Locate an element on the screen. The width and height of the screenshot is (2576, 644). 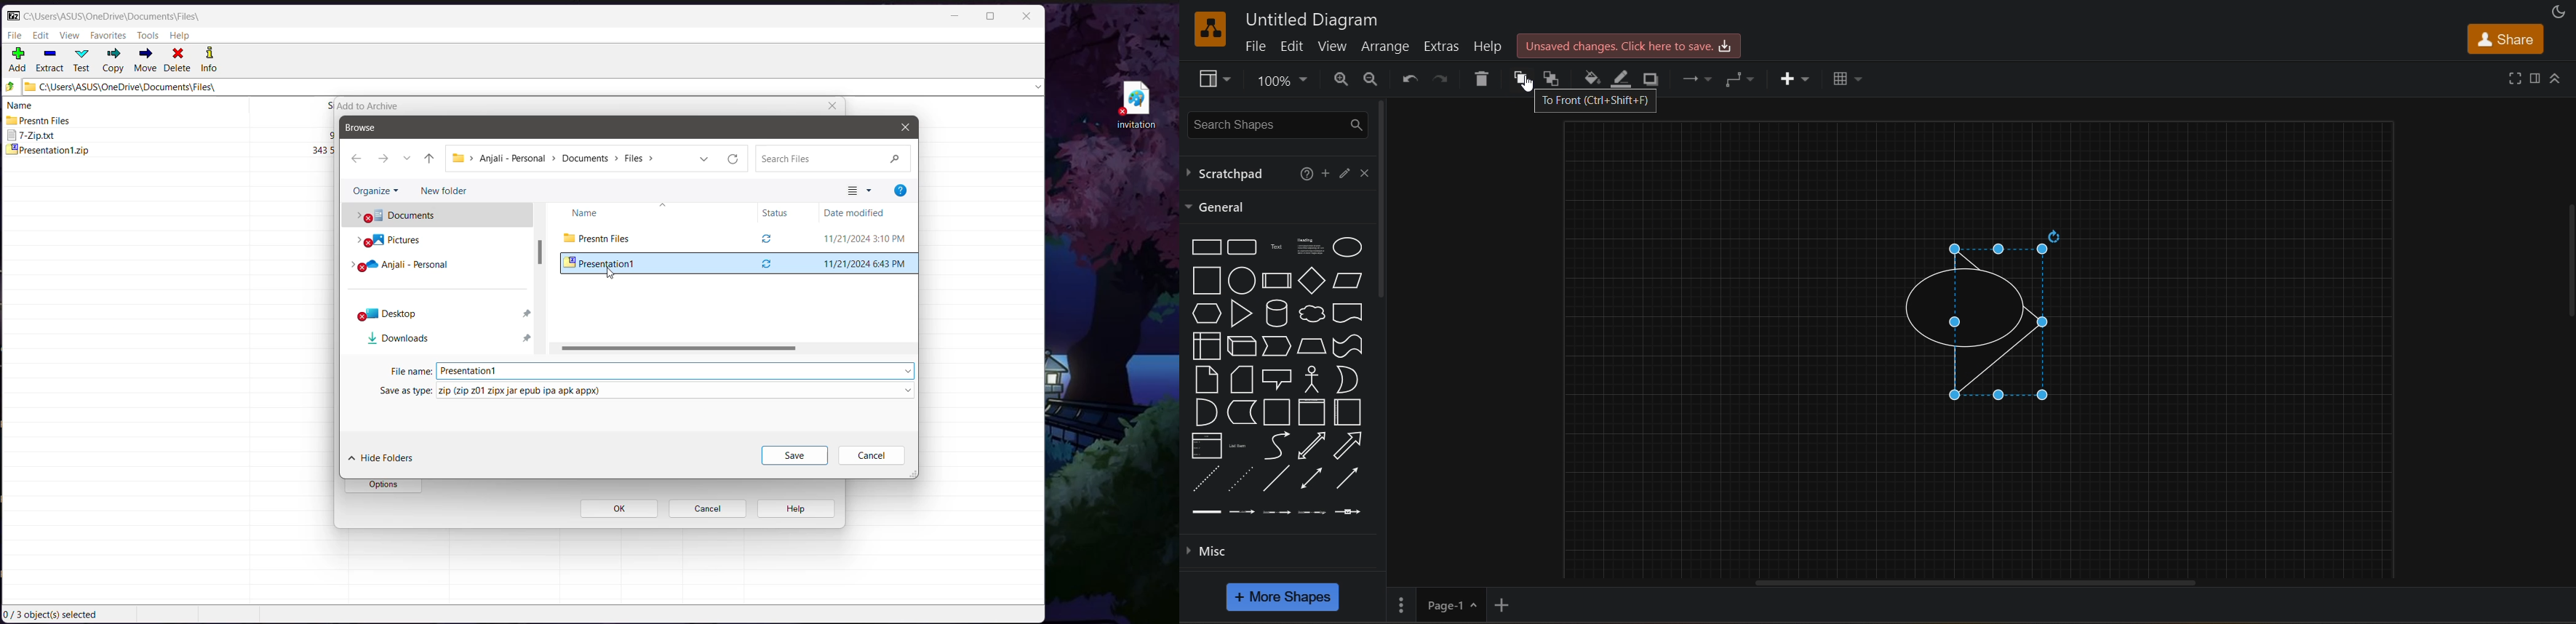
table is located at coordinates (1847, 79).